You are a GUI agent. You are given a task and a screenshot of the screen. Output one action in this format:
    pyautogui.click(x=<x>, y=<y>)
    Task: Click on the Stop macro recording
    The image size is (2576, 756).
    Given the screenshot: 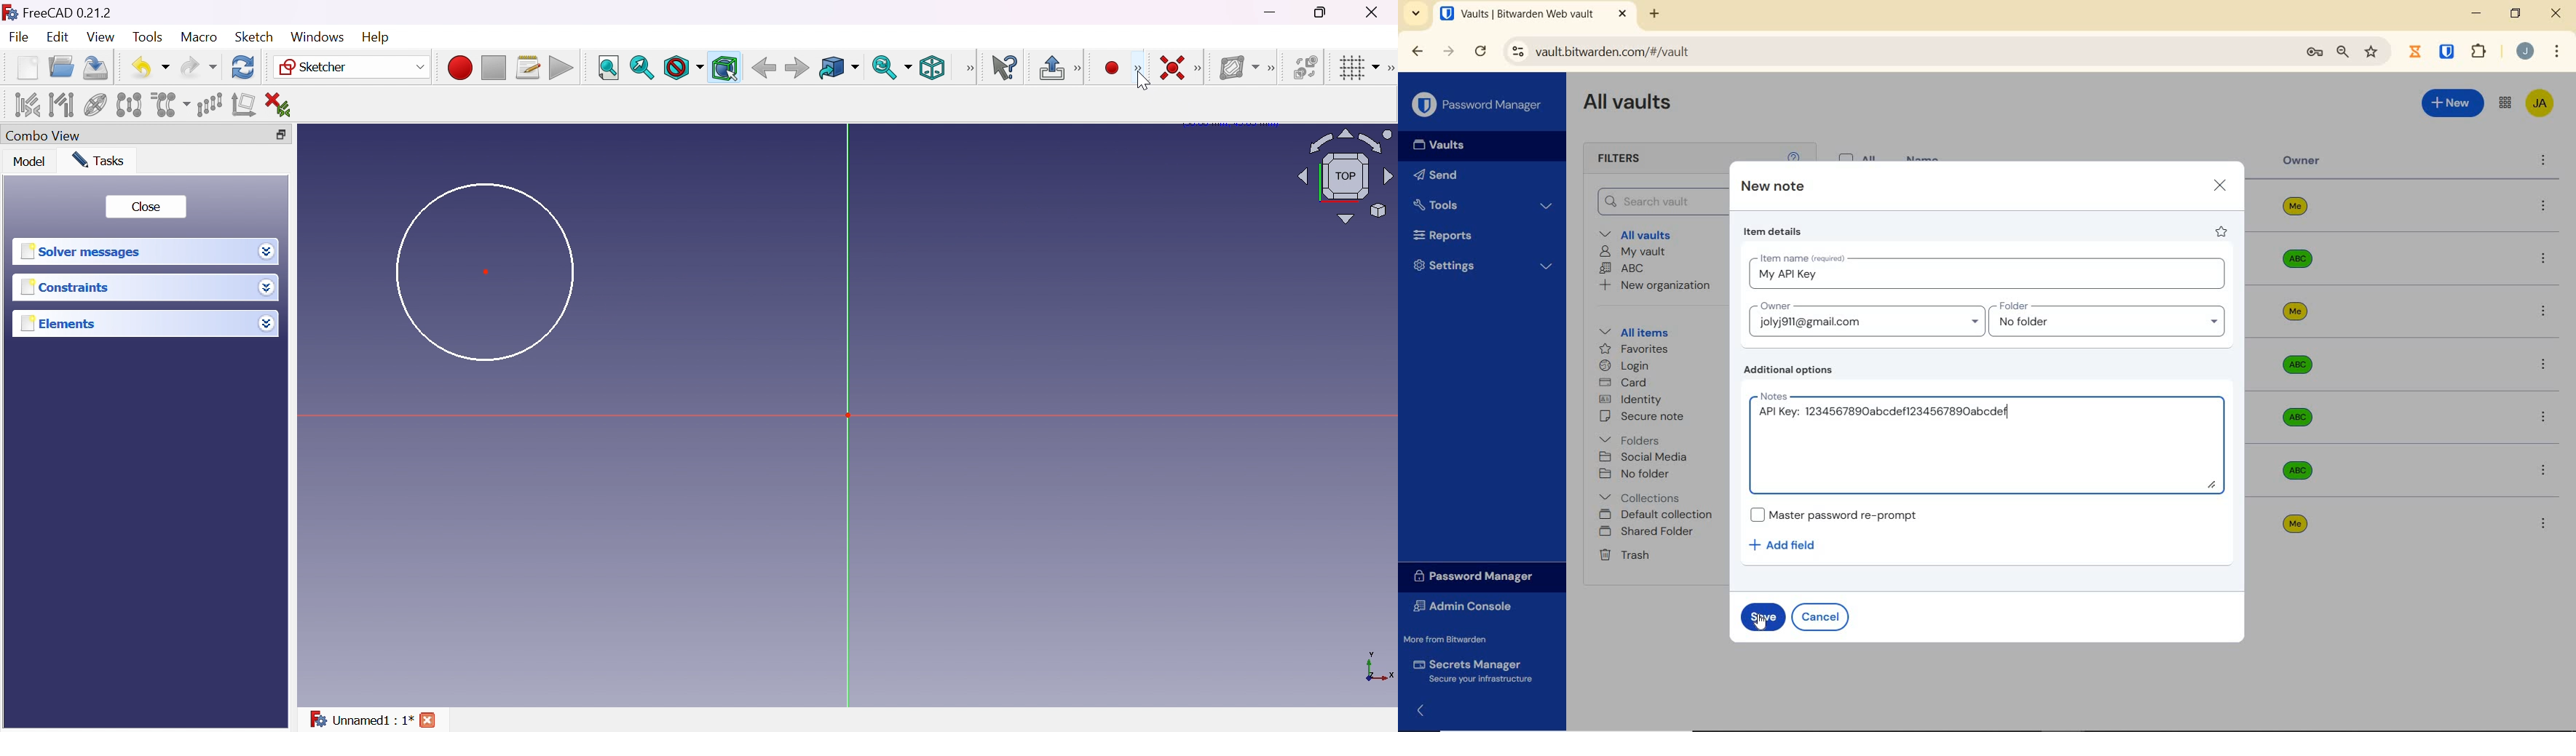 What is the action you would take?
    pyautogui.click(x=492, y=68)
    